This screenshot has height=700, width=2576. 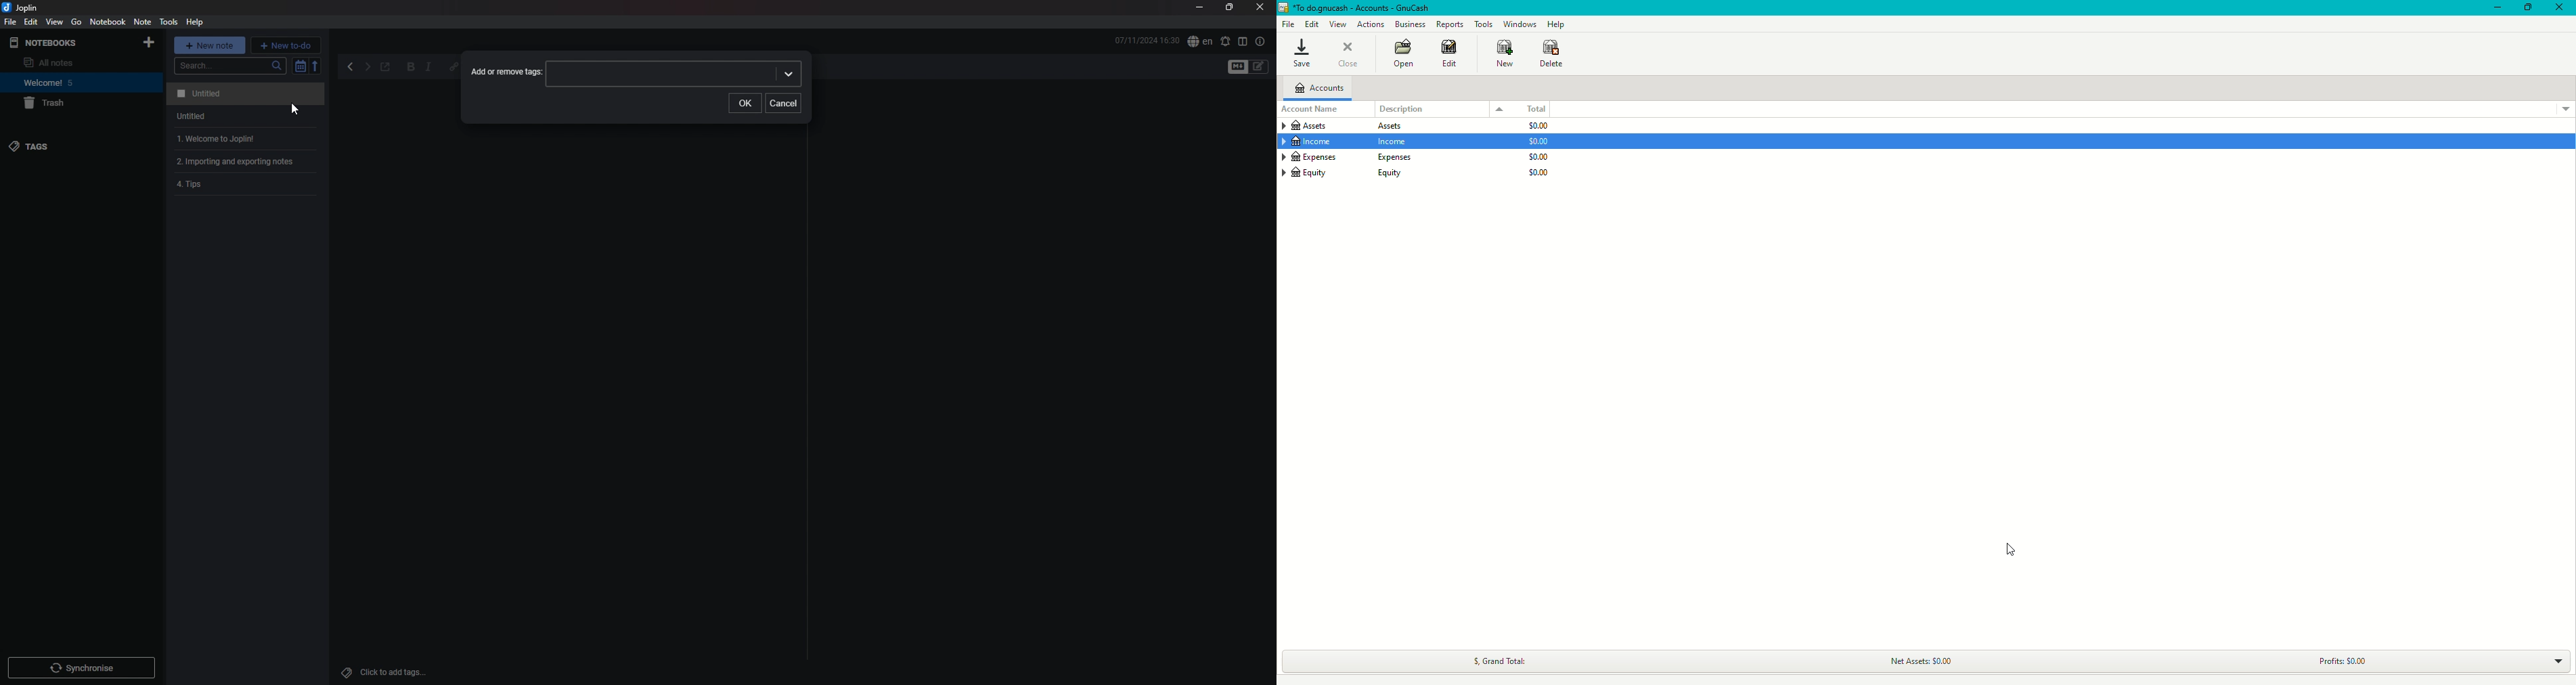 What do you see at coordinates (67, 82) in the screenshot?
I see `notebook` at bounding box center [67, 82].